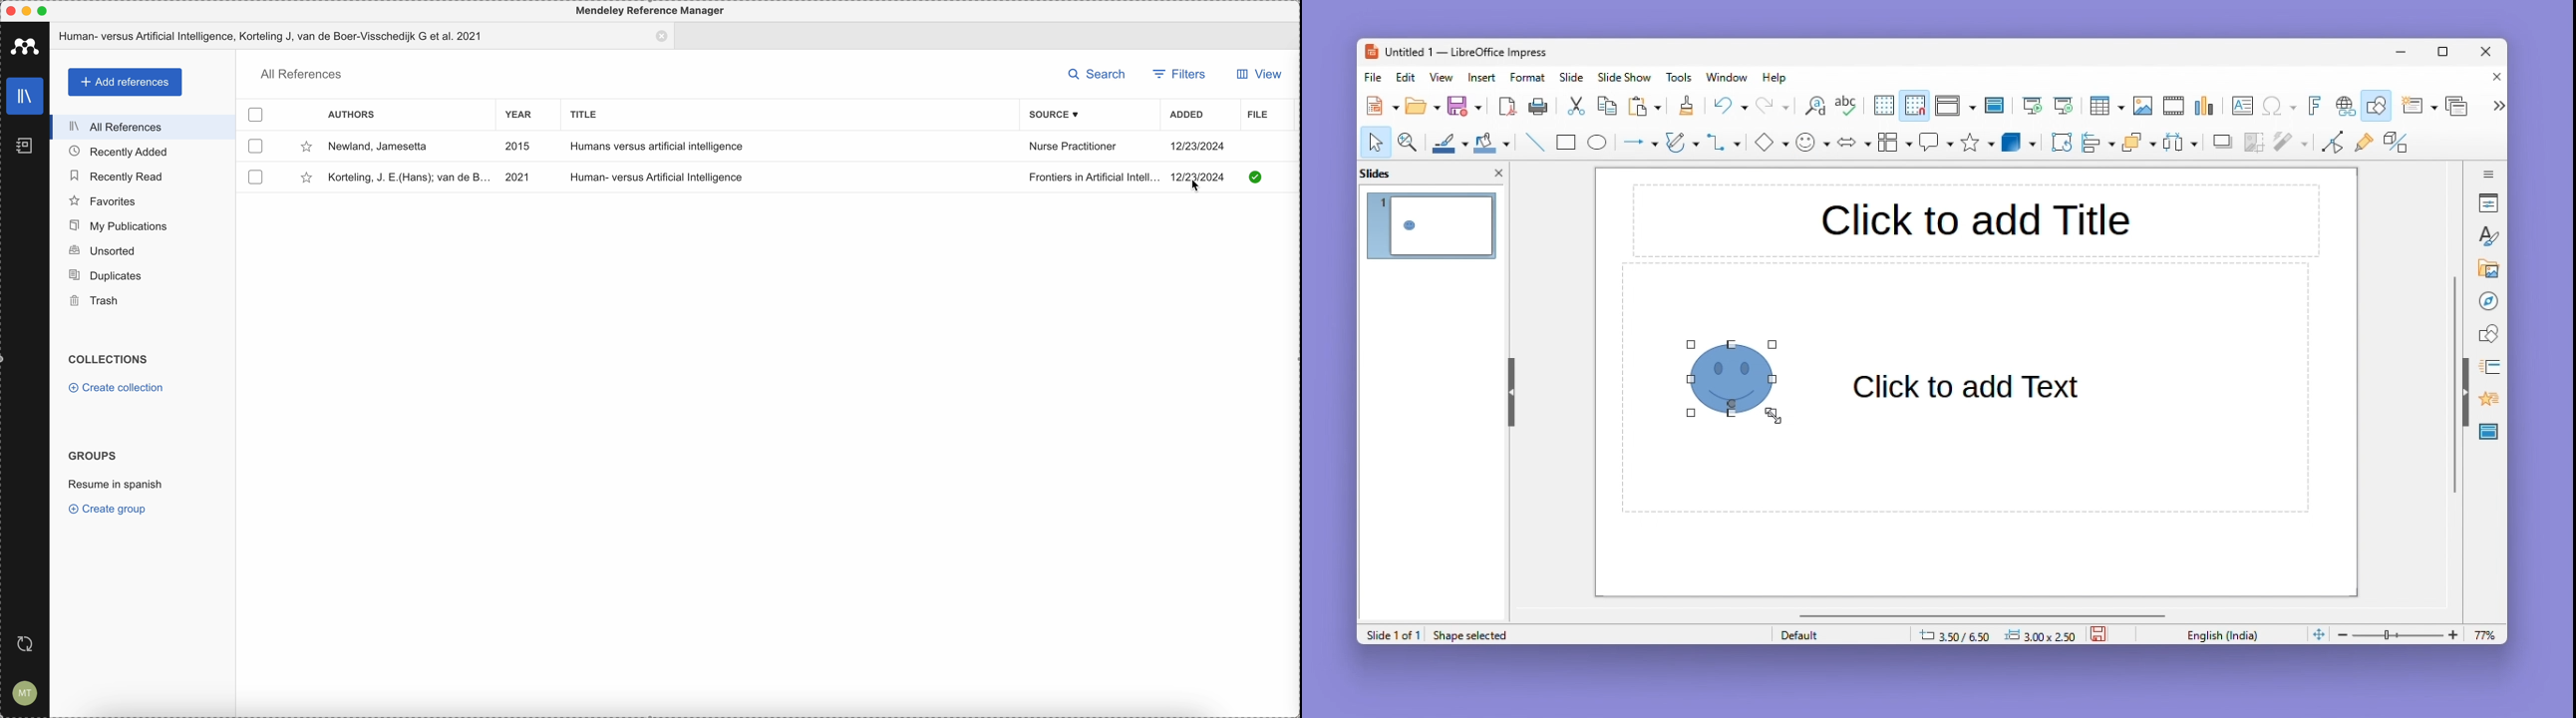 Image resolution: width=2576 pixels, height=728 pixels. What do you see at coordinates (1374, 78) in the screenshot?
I see `File` at bounding box center [1374, 78].